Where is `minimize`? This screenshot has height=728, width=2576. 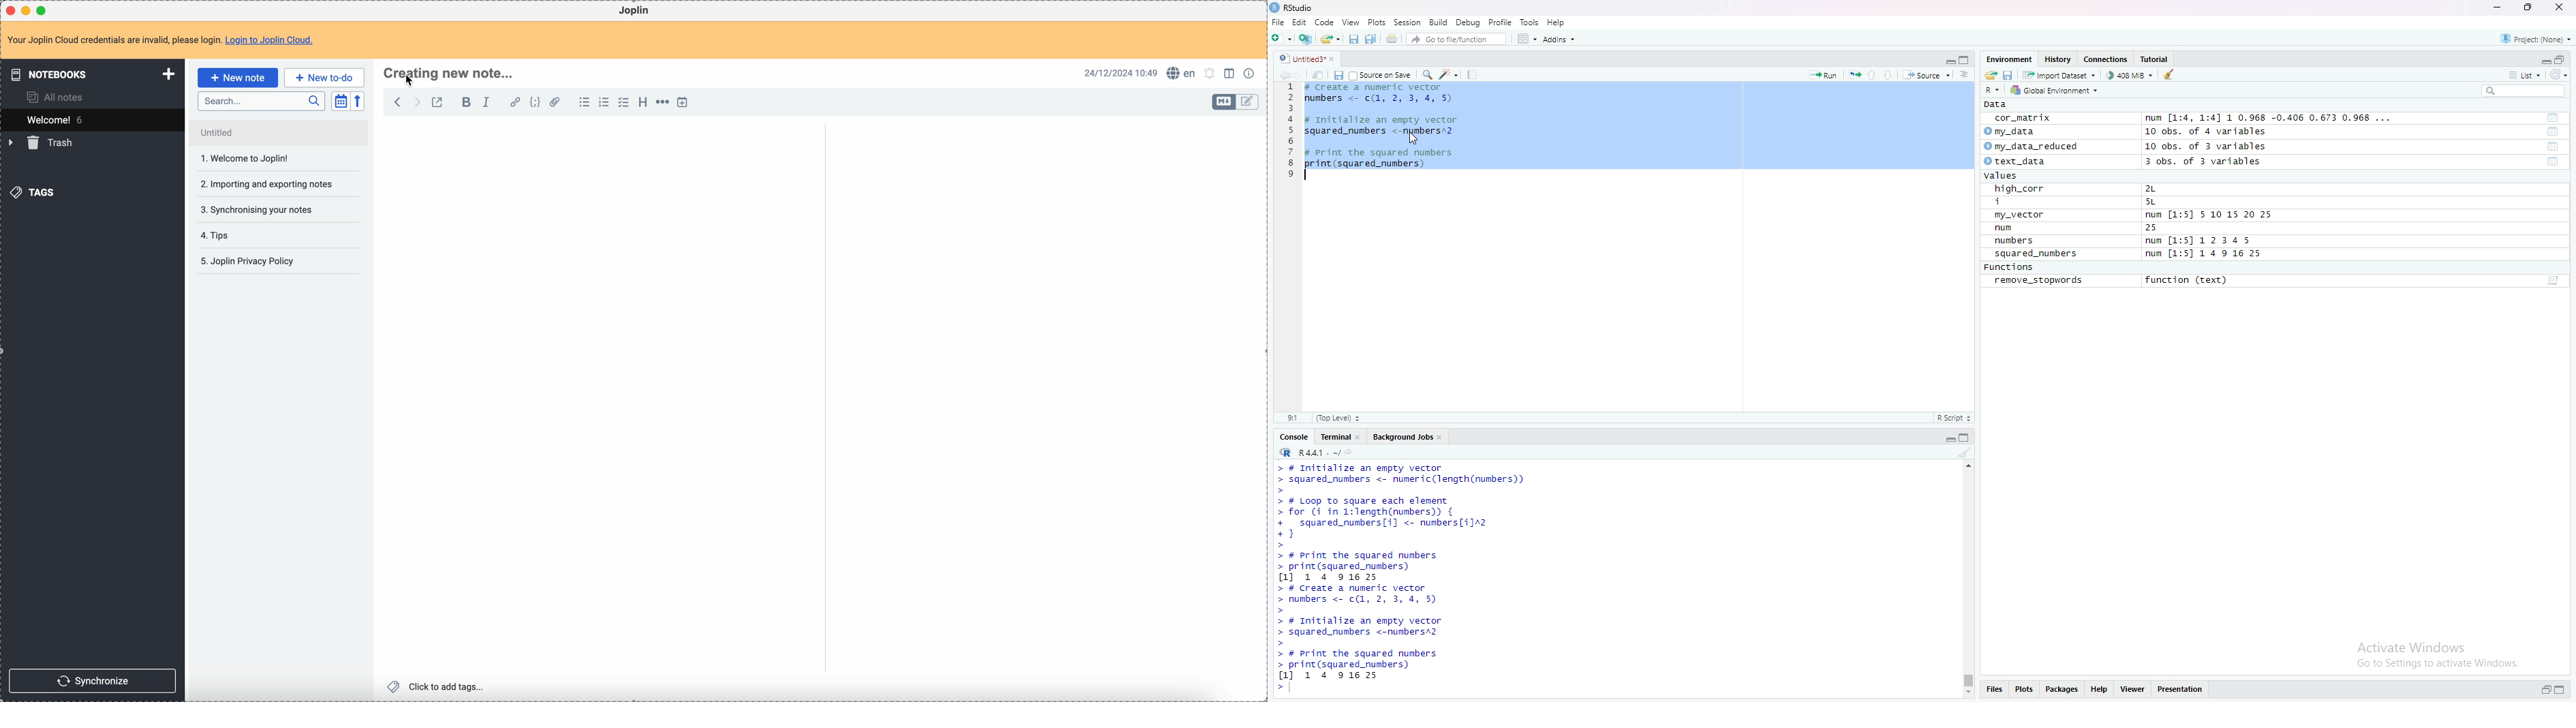 minimize is located at coordinates (2496, 7).